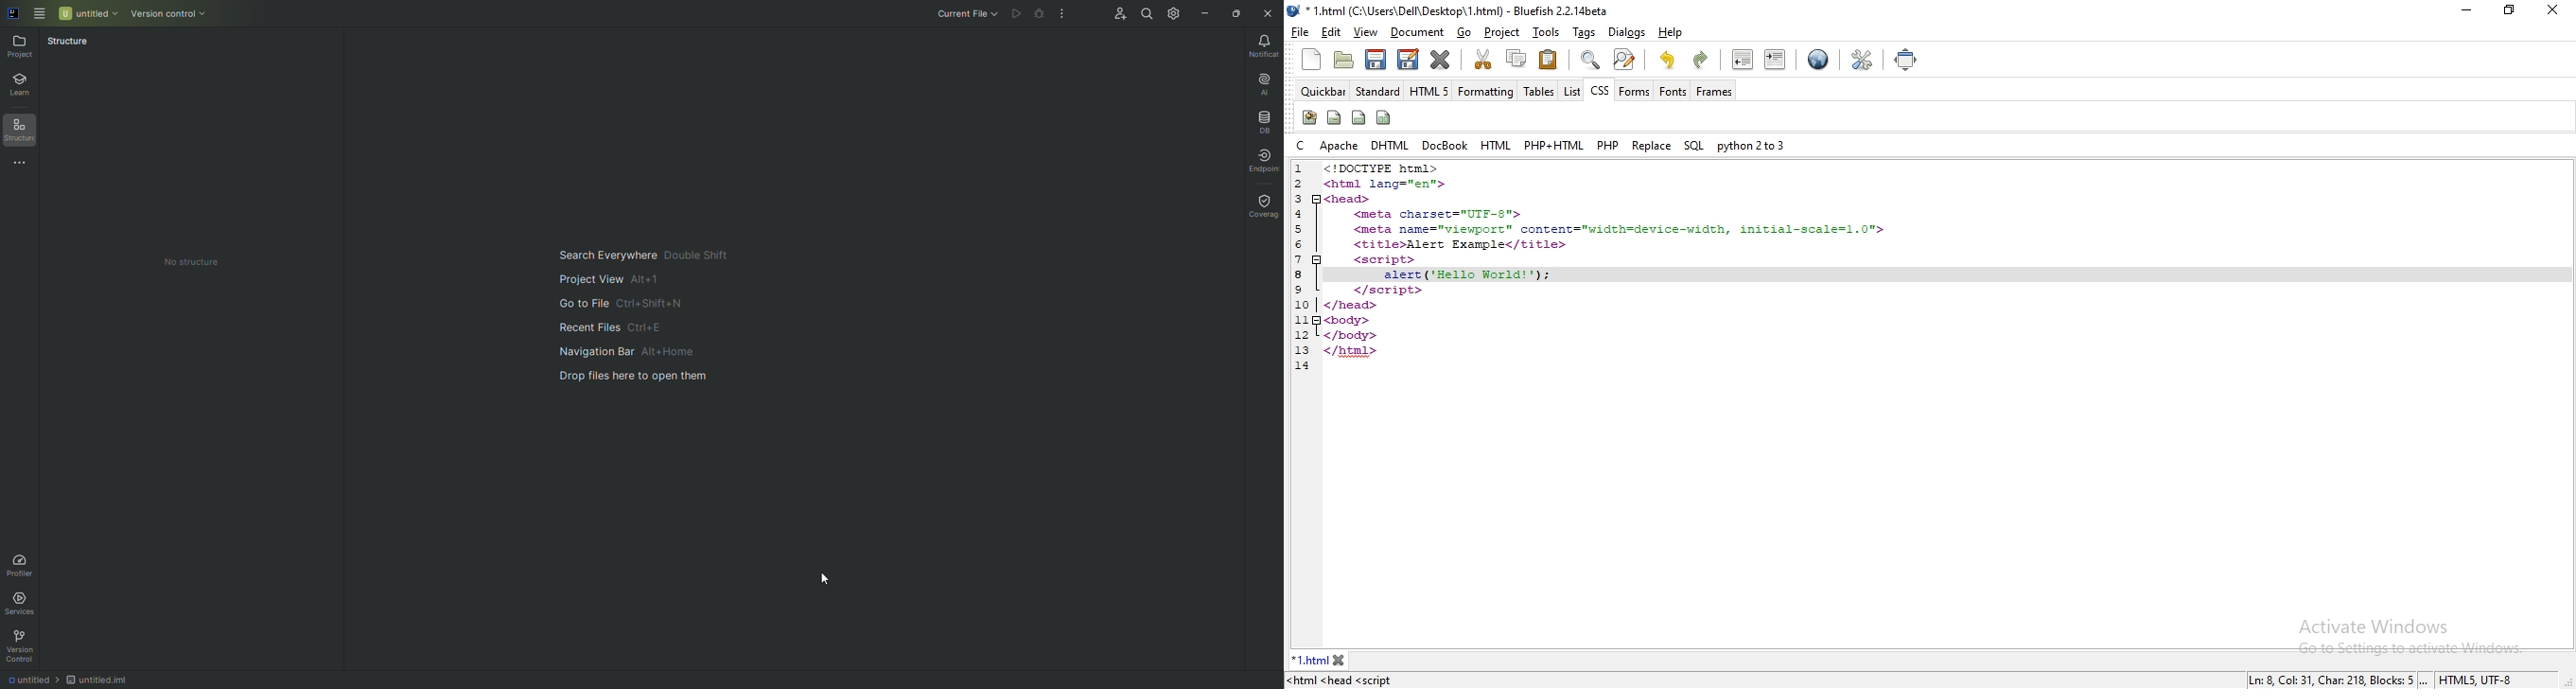 Image resolution: width=2576 pixels, height=700 pixels. What do you see at coordinates (23, 47) in the screenshot?
I see `Project` at bounding box center [23, 47].